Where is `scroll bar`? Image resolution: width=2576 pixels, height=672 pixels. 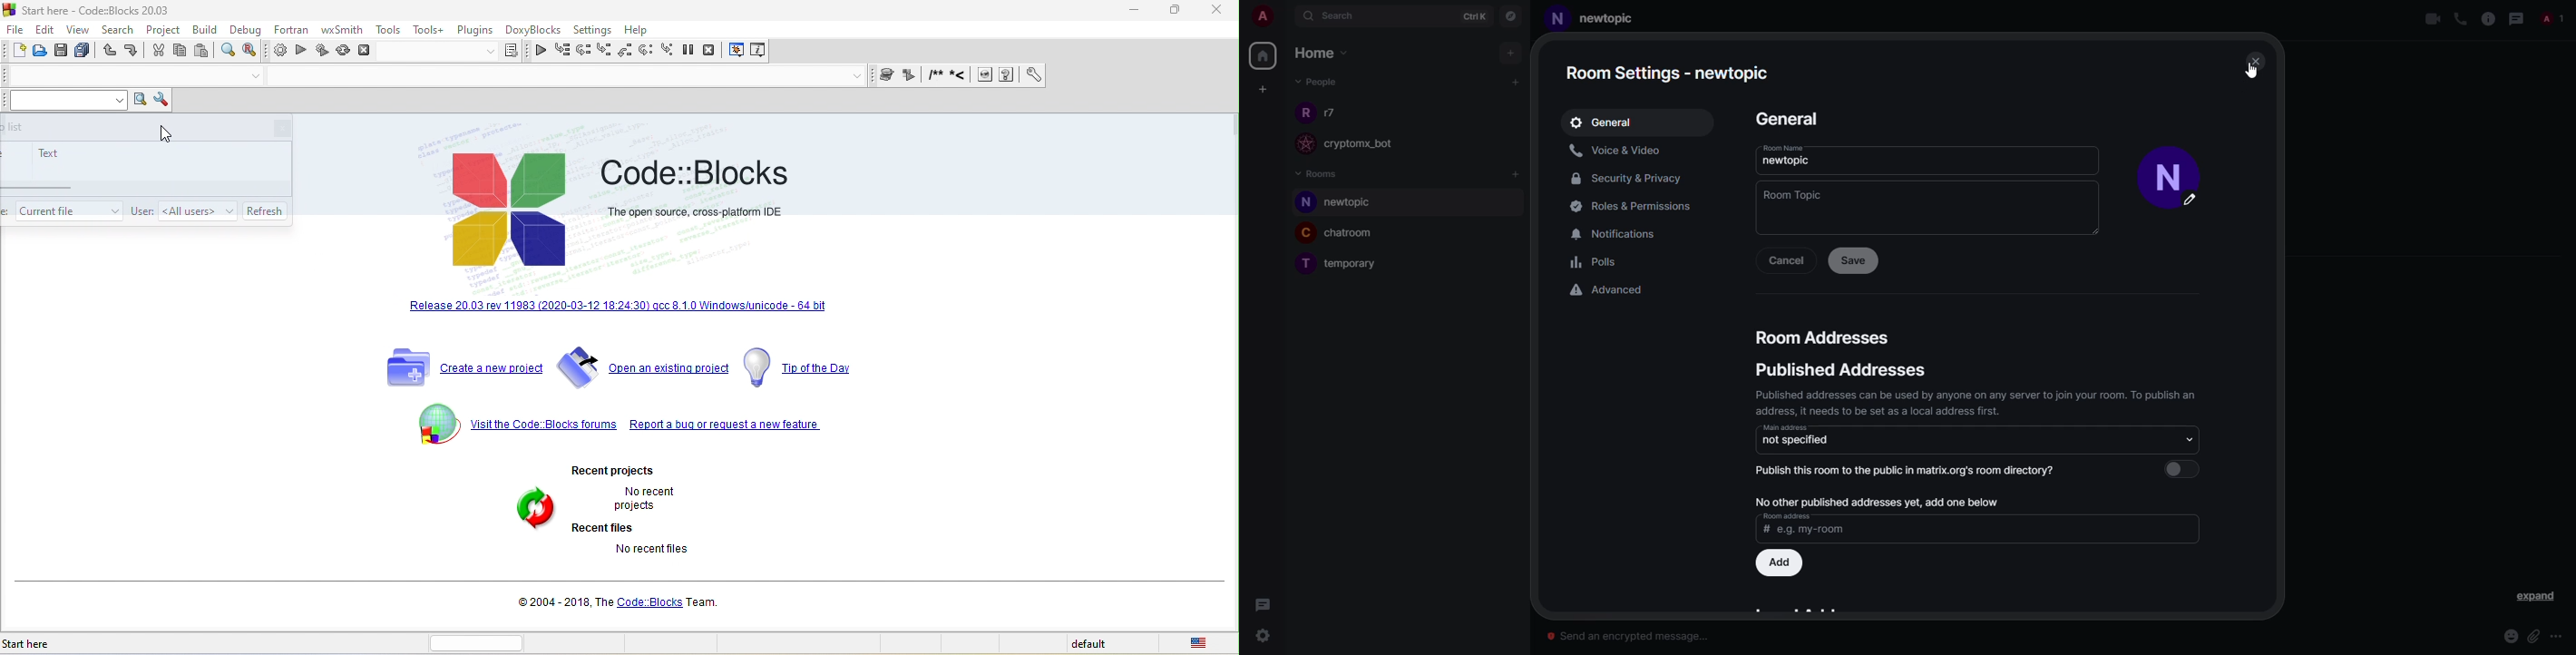 scroll bar is located at coordinates (2278, 235).